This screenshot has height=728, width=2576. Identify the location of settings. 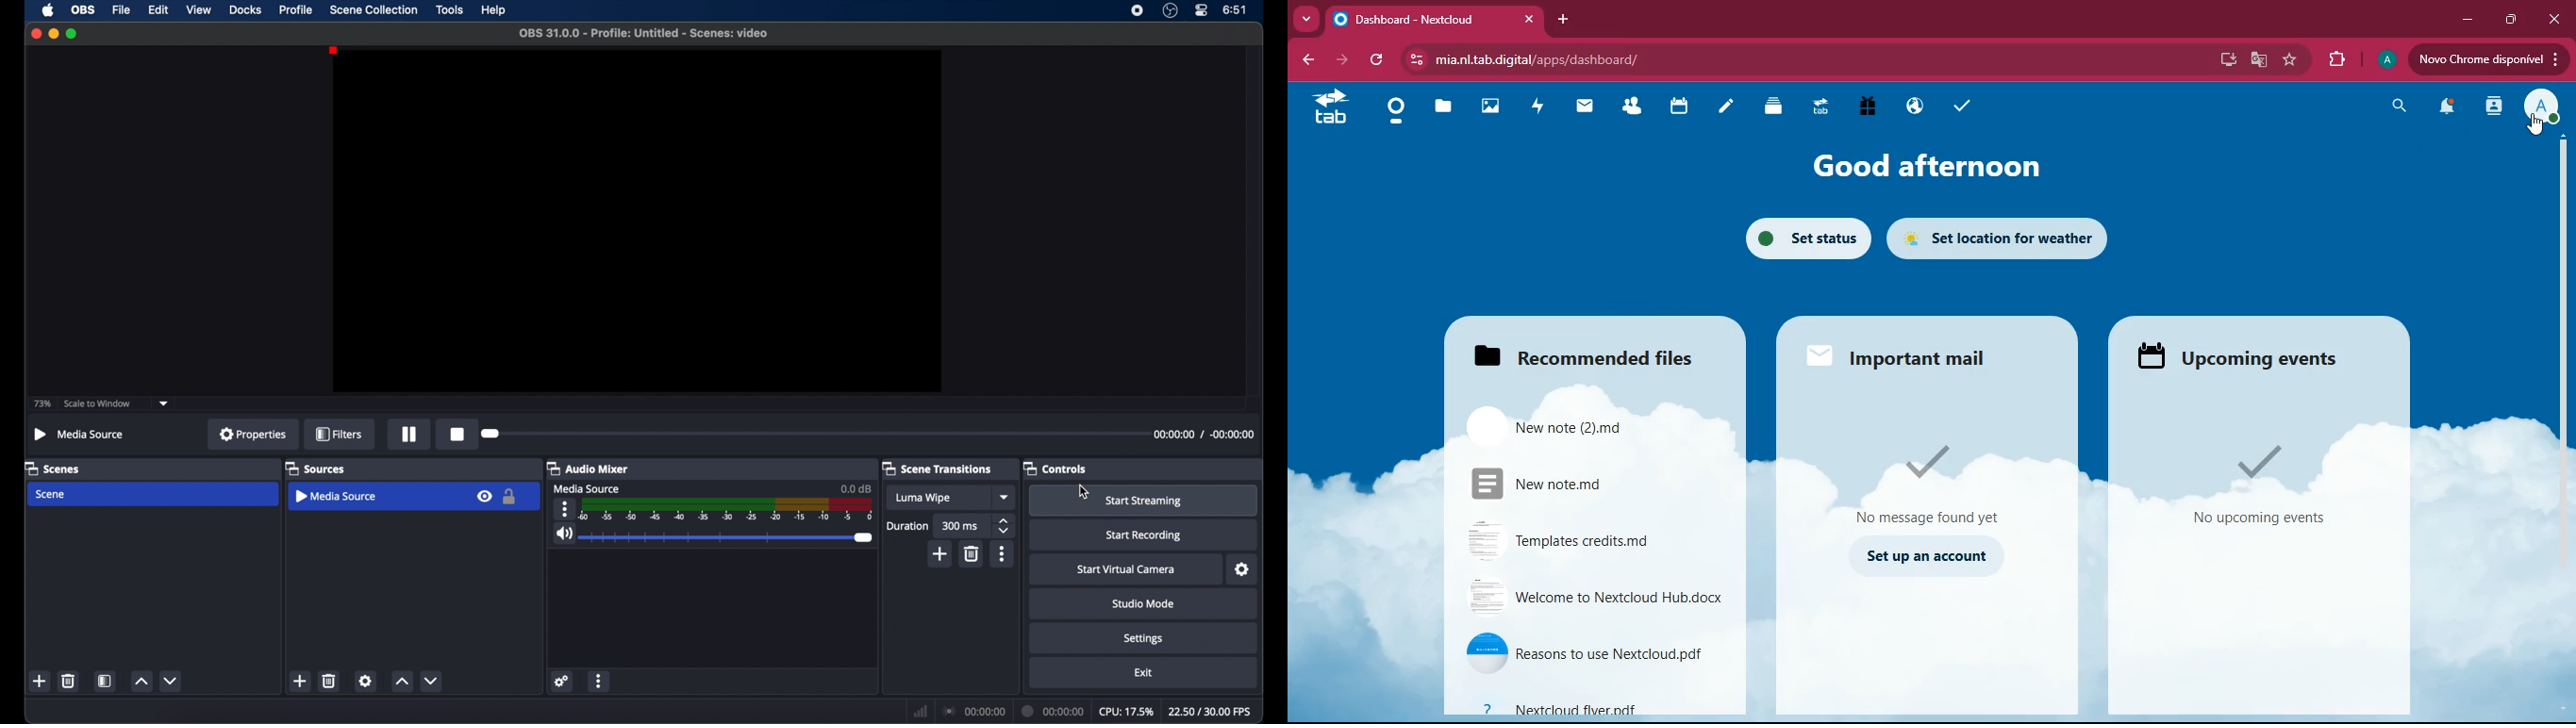
(366, 680).